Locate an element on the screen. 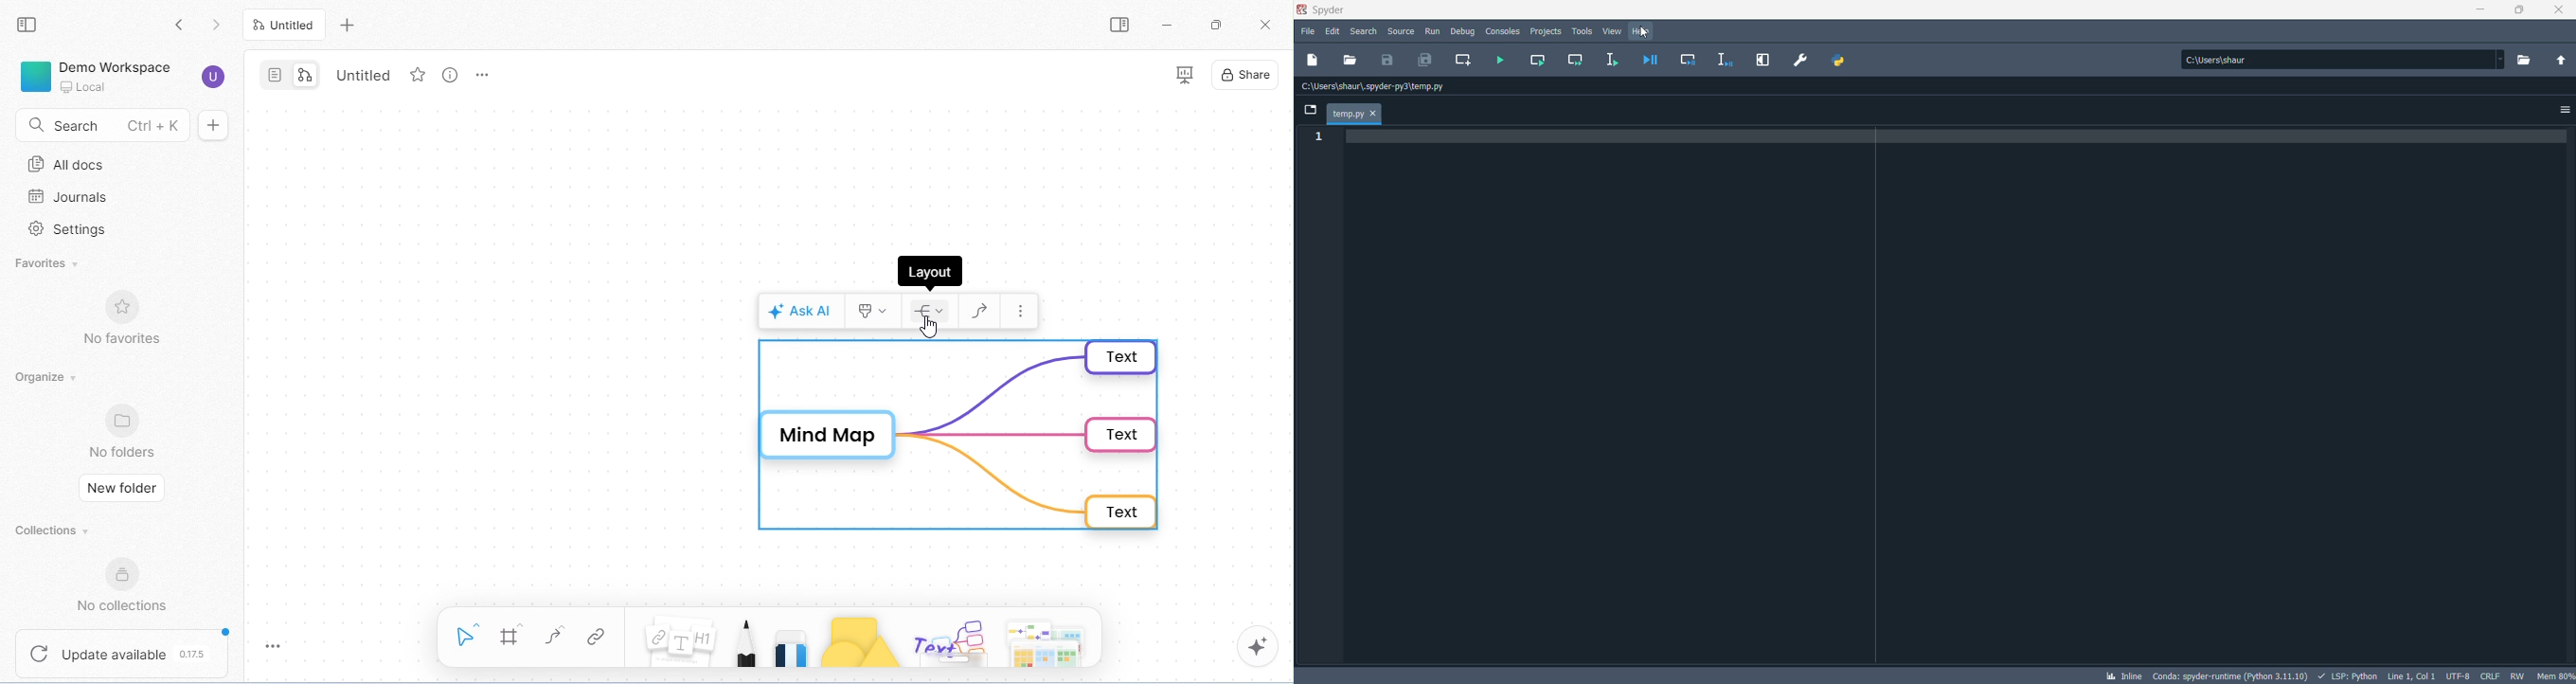 This screenshot has width=2576, height=700. INLINE is located at coordinates (2122, 674).